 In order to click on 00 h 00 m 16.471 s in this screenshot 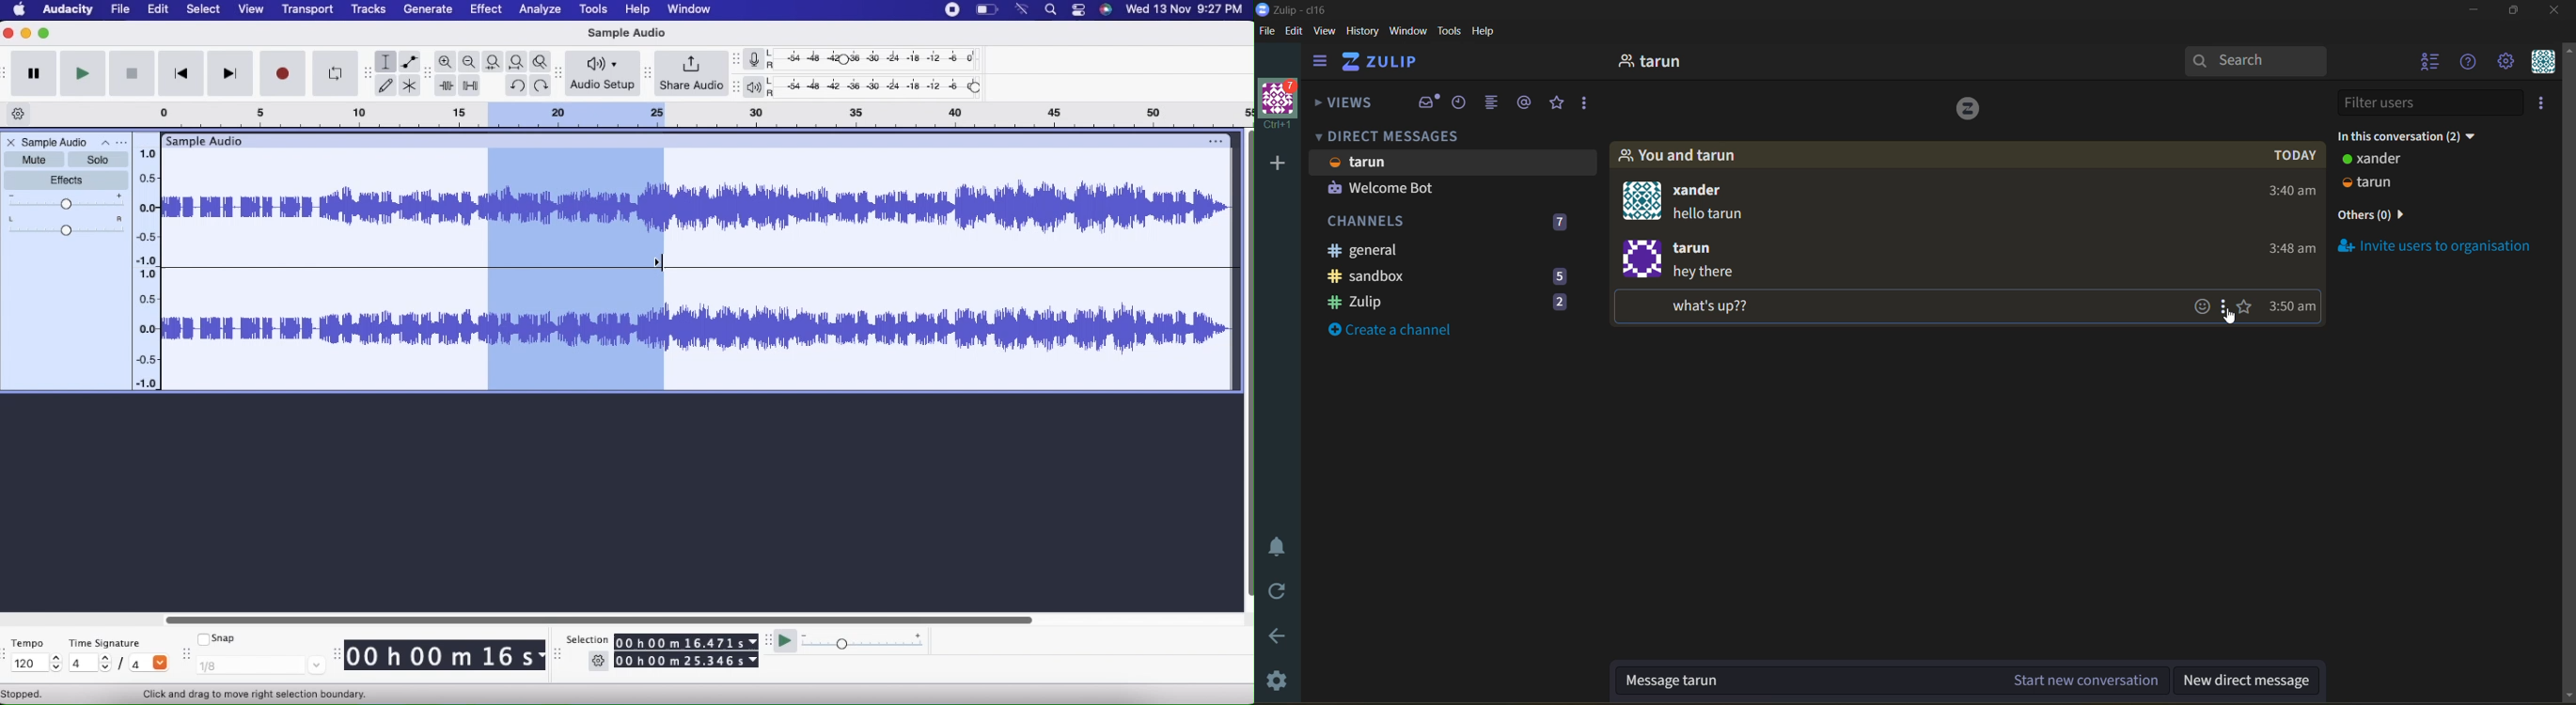, I will do `click(685, 639)`.